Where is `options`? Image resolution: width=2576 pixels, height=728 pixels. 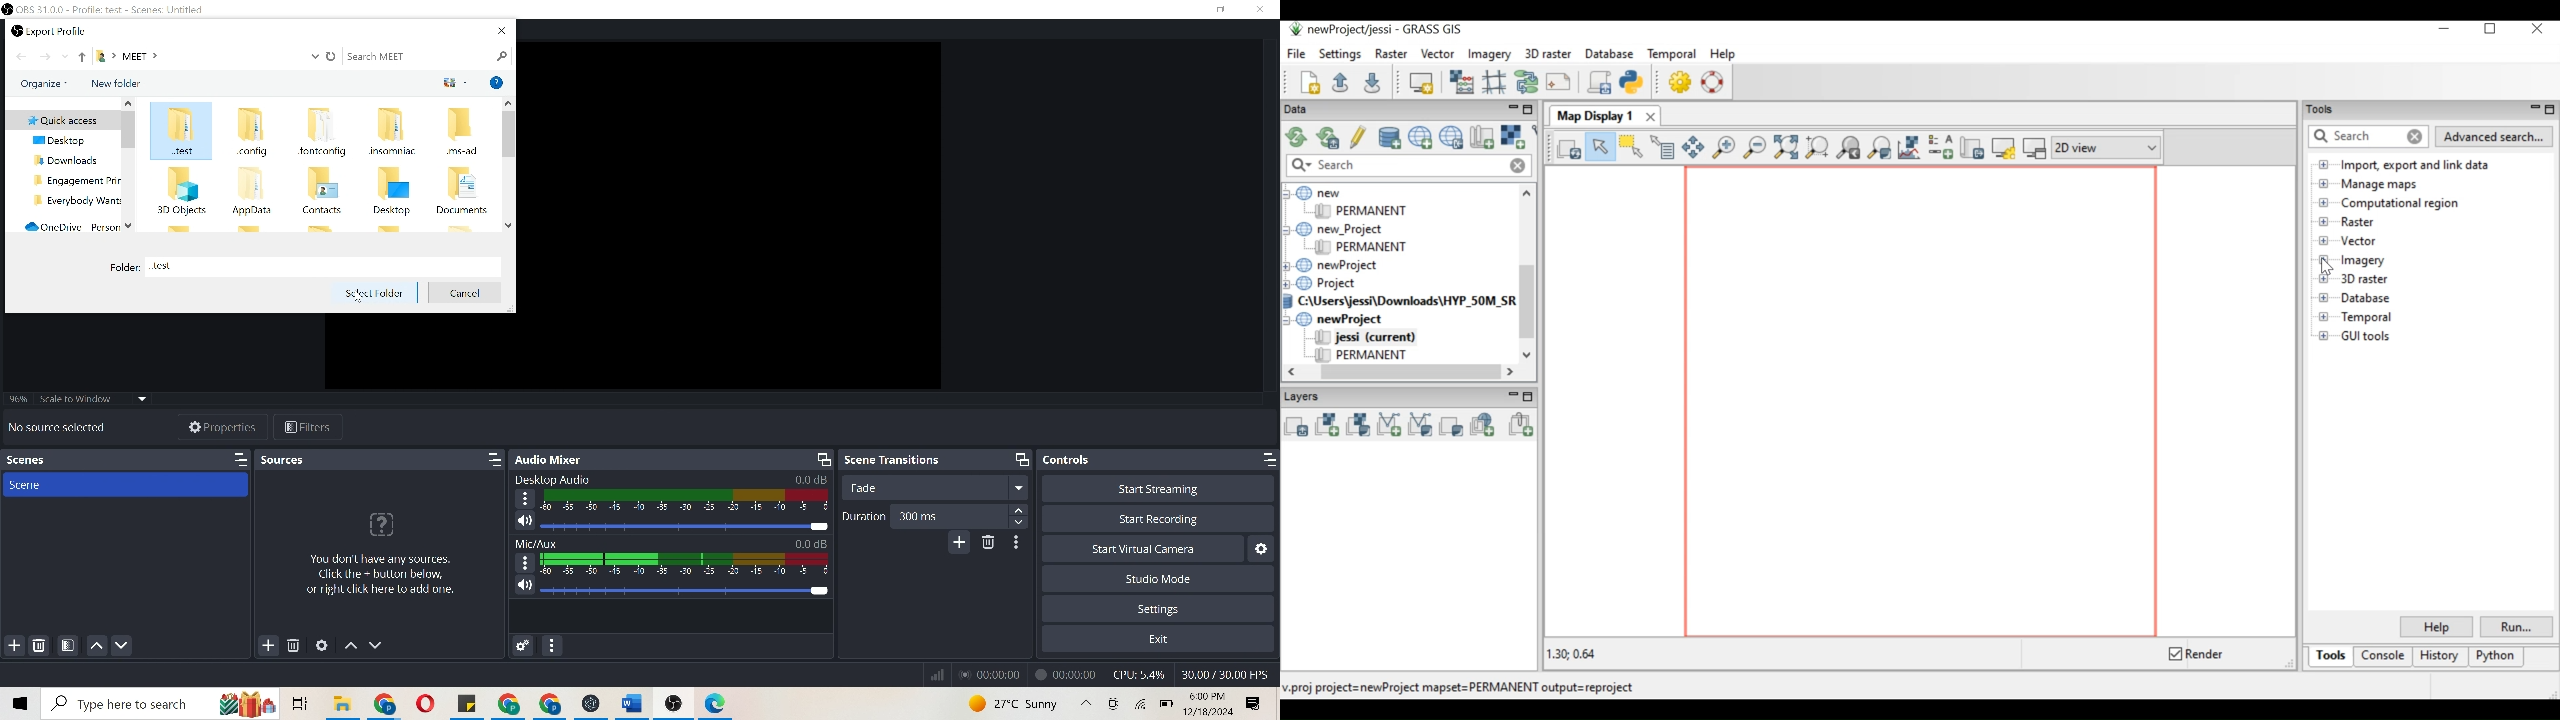 options is located at coordinates (525, 562).